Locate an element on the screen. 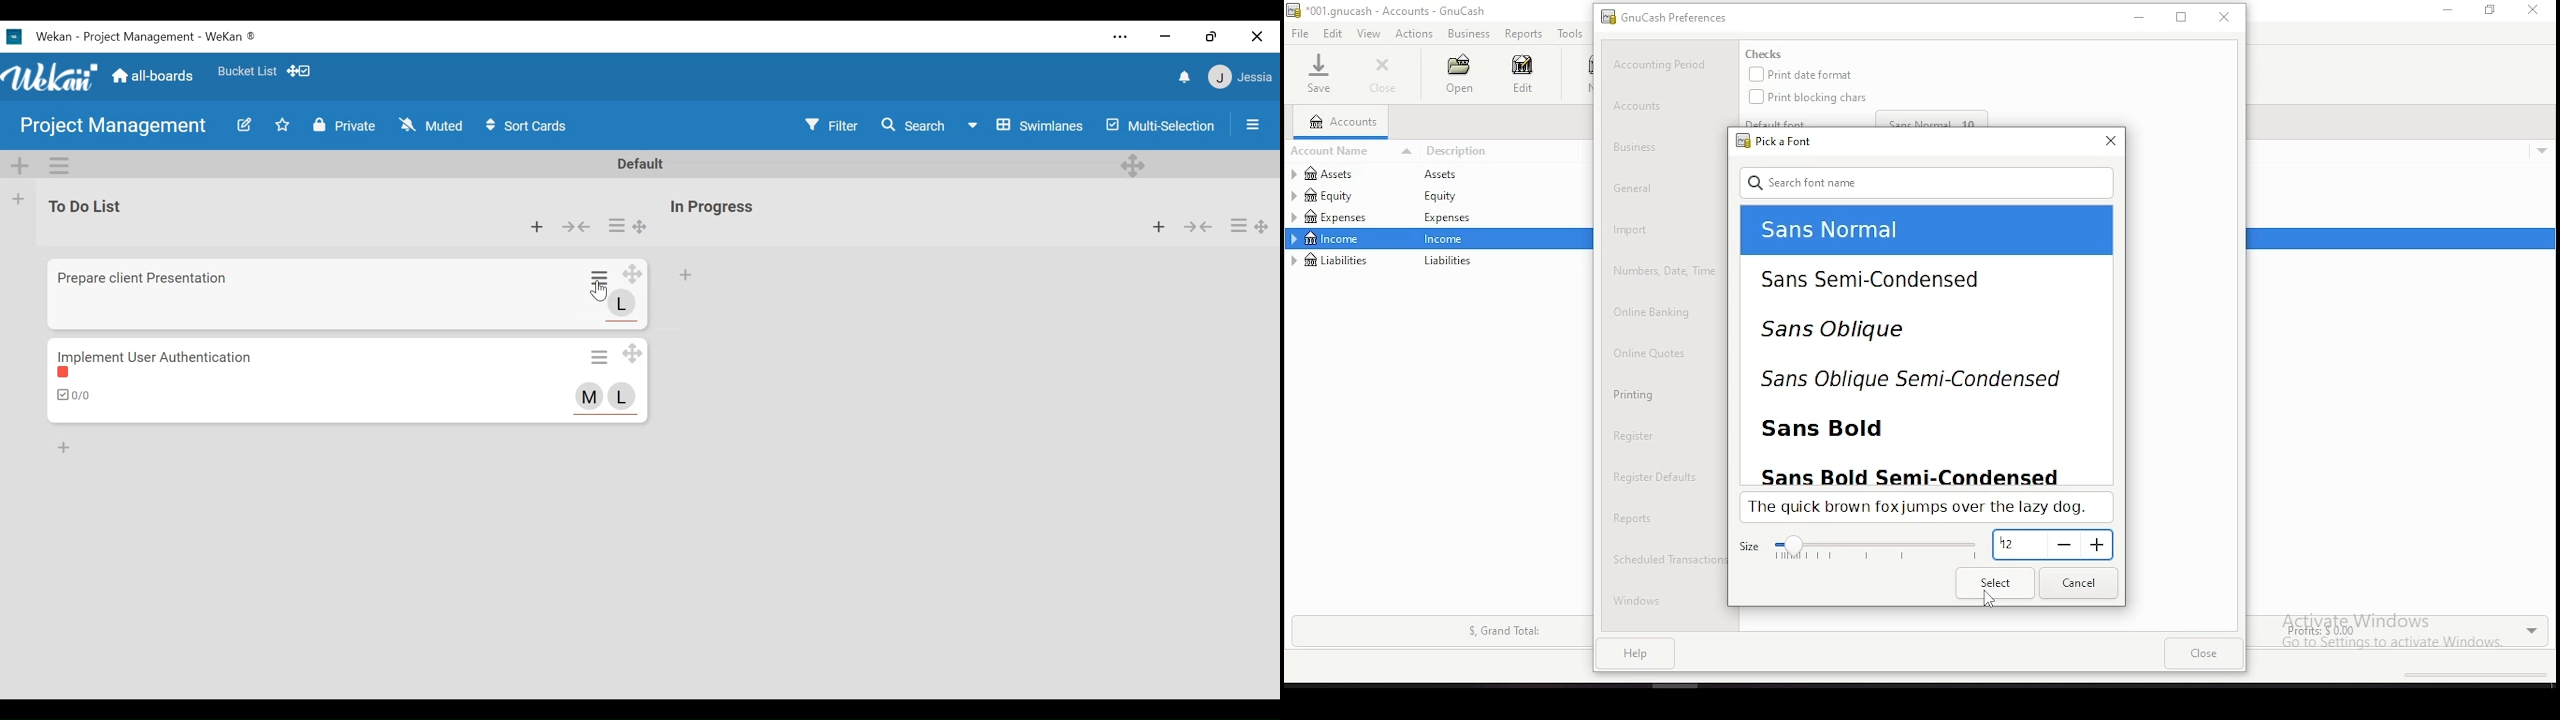  descrtiption is located at coordinates (1504, 151).